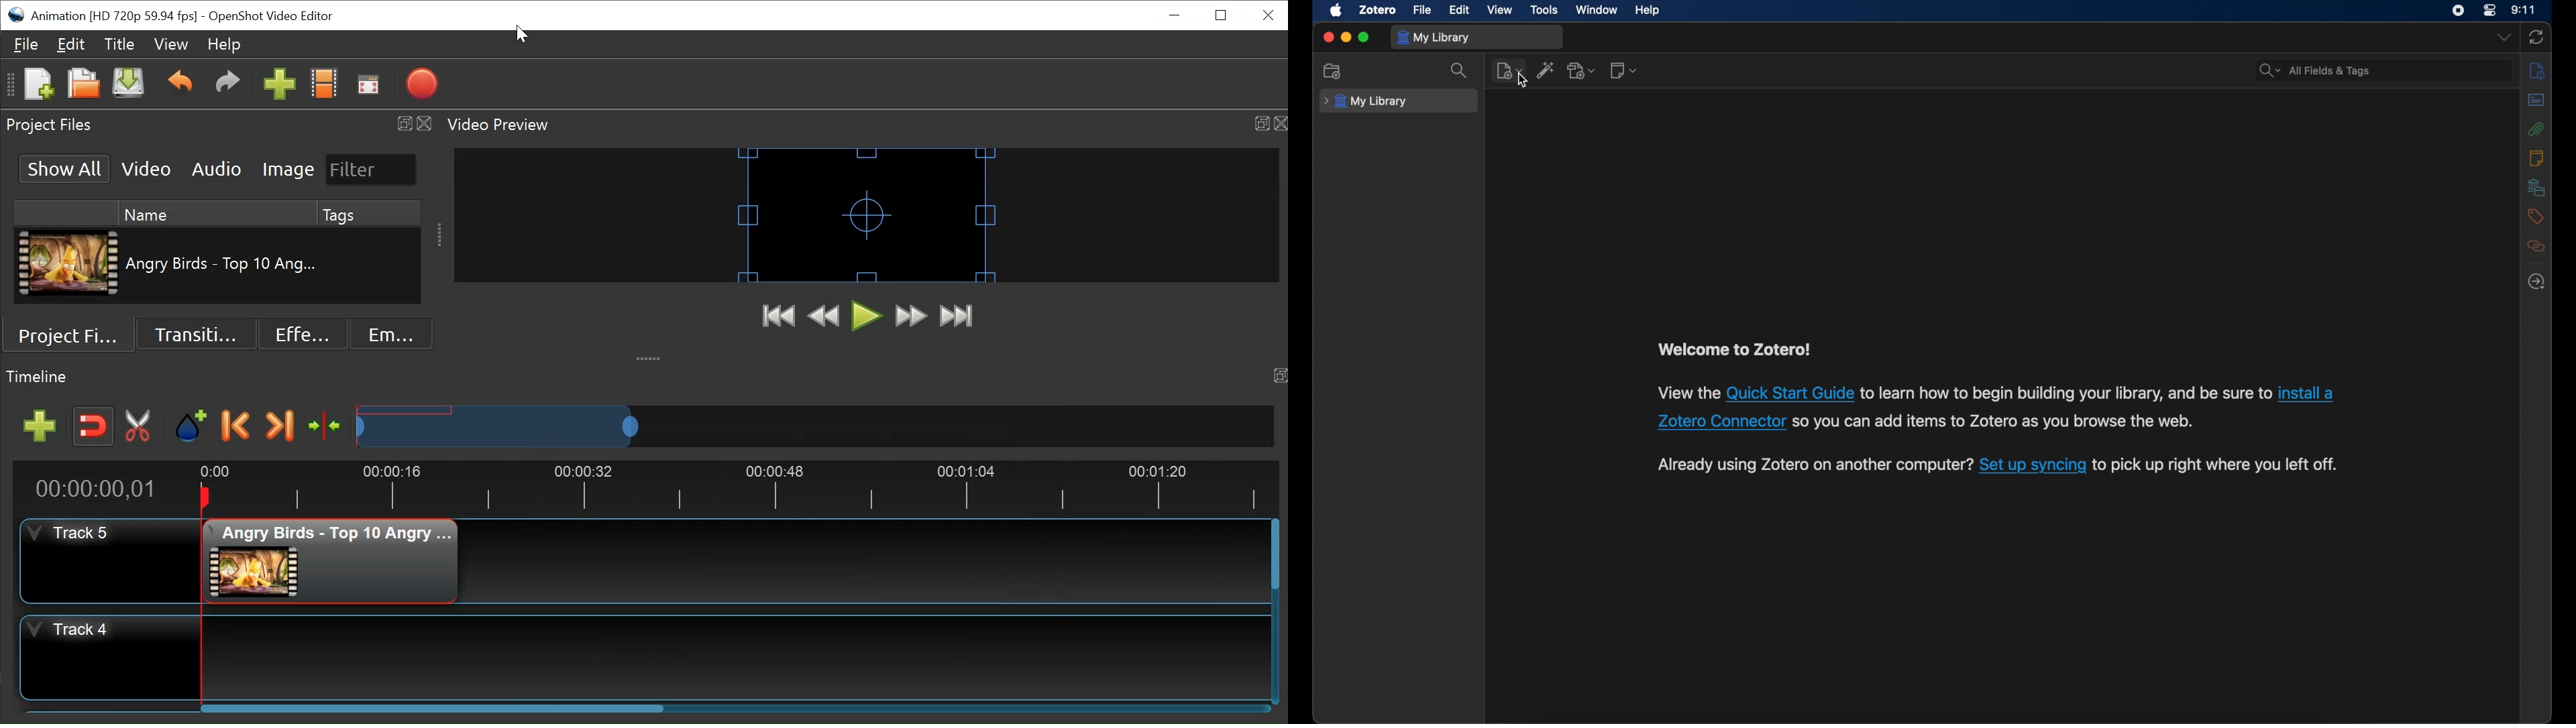 The height and width of the screenshot is (728, 2576). I want to click on add items by identifier, so click(1546, 70).